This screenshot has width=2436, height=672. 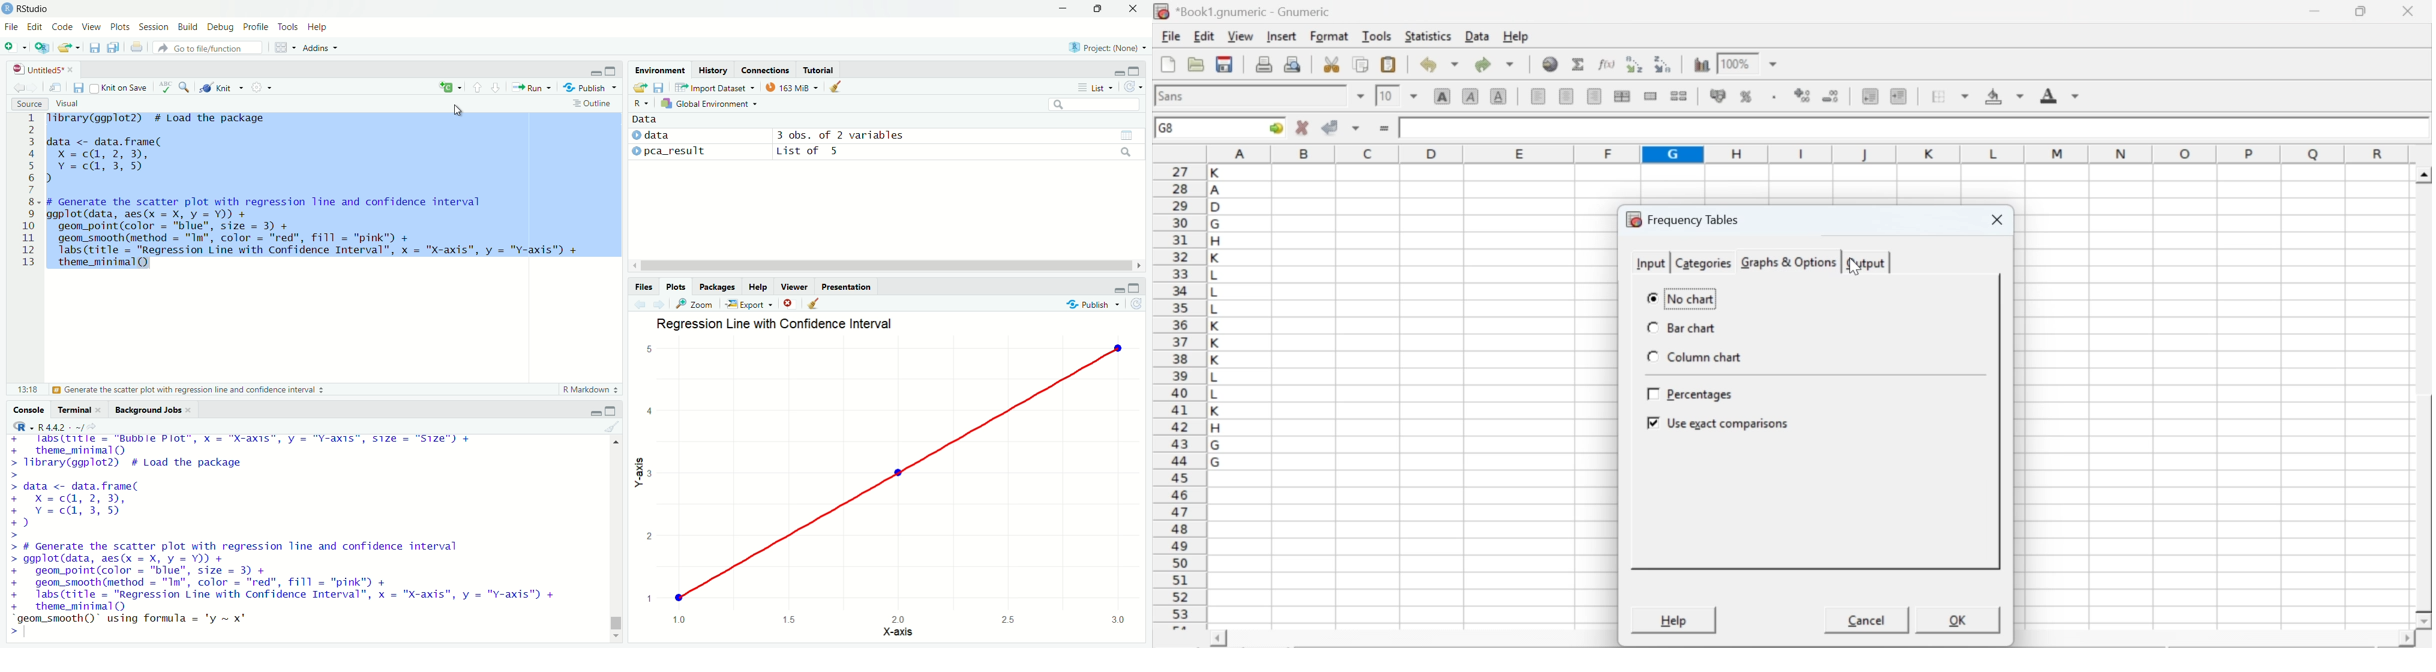 What do you see at coordinates (660, 69) in the screenshot?
I see `Environment` at bounding box center [660, 69].